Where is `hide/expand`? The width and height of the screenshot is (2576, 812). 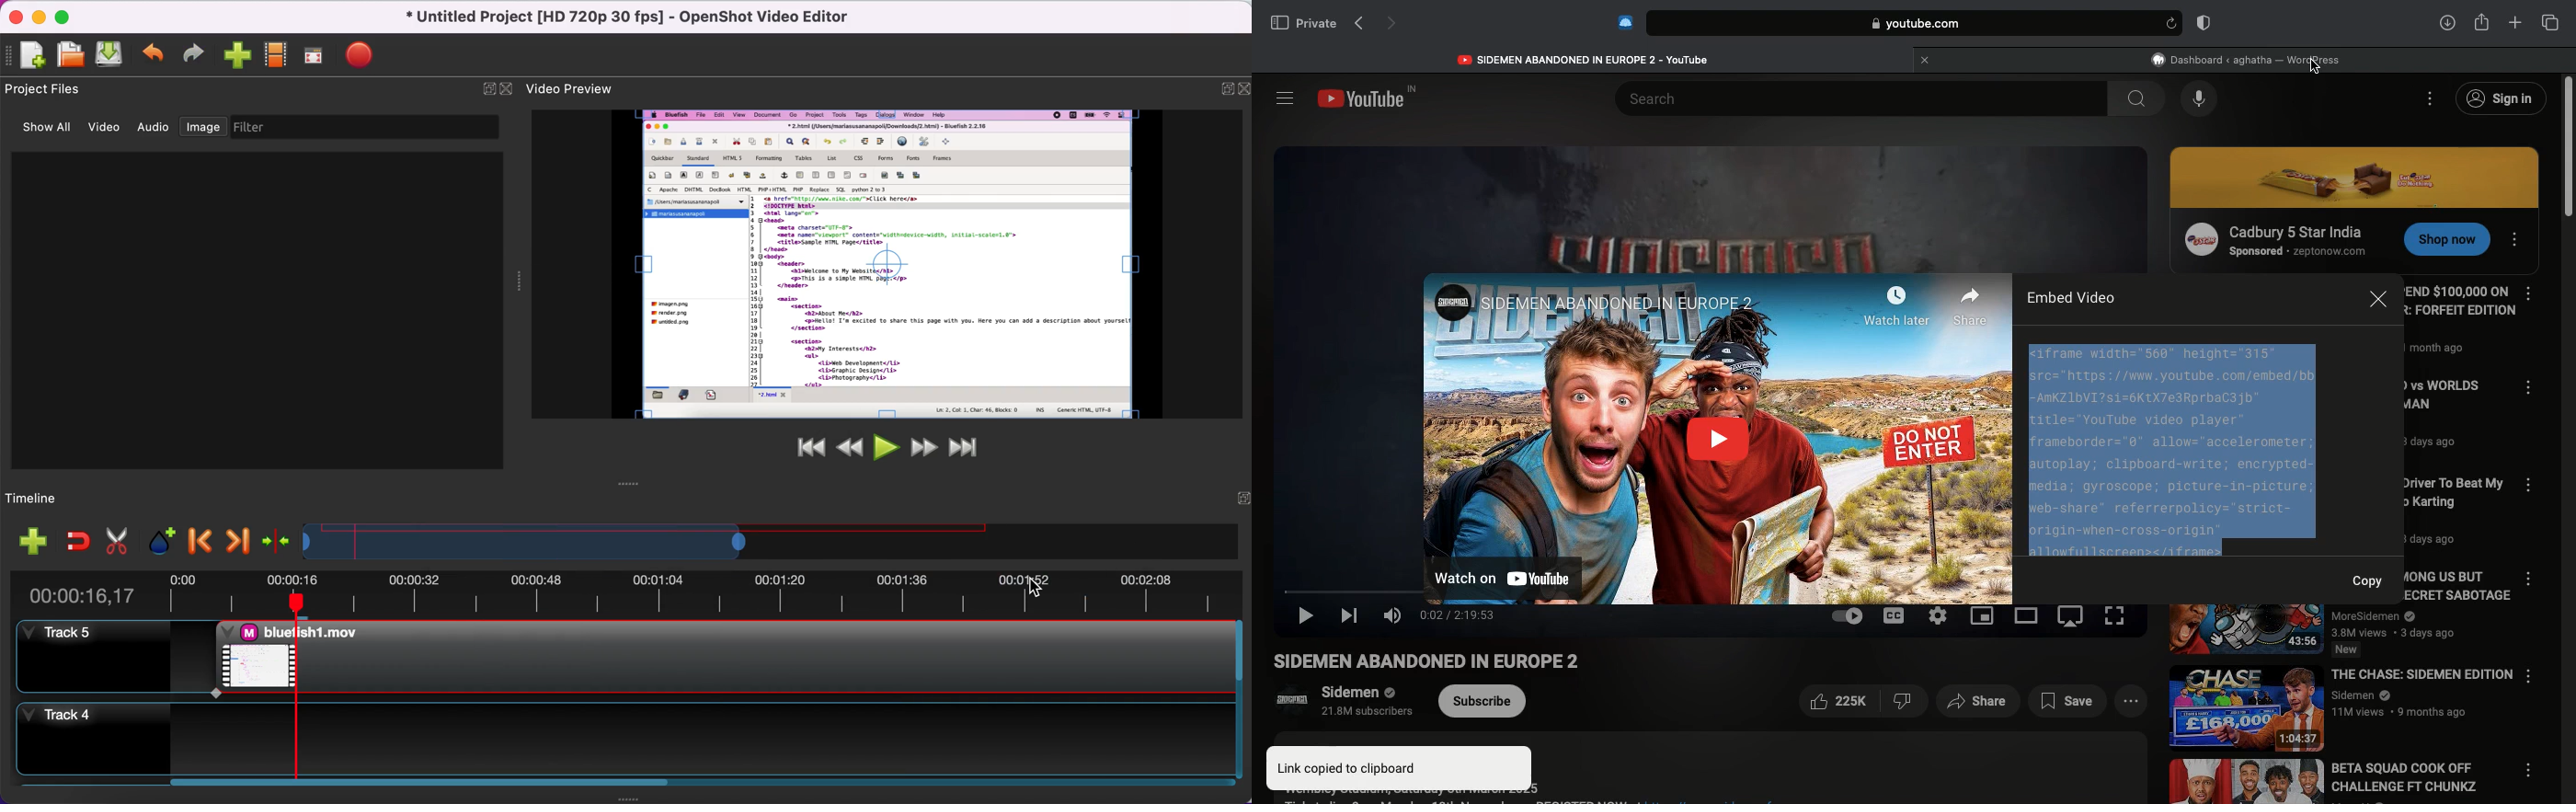 hide/expand is located at coordinates (1235, 499).